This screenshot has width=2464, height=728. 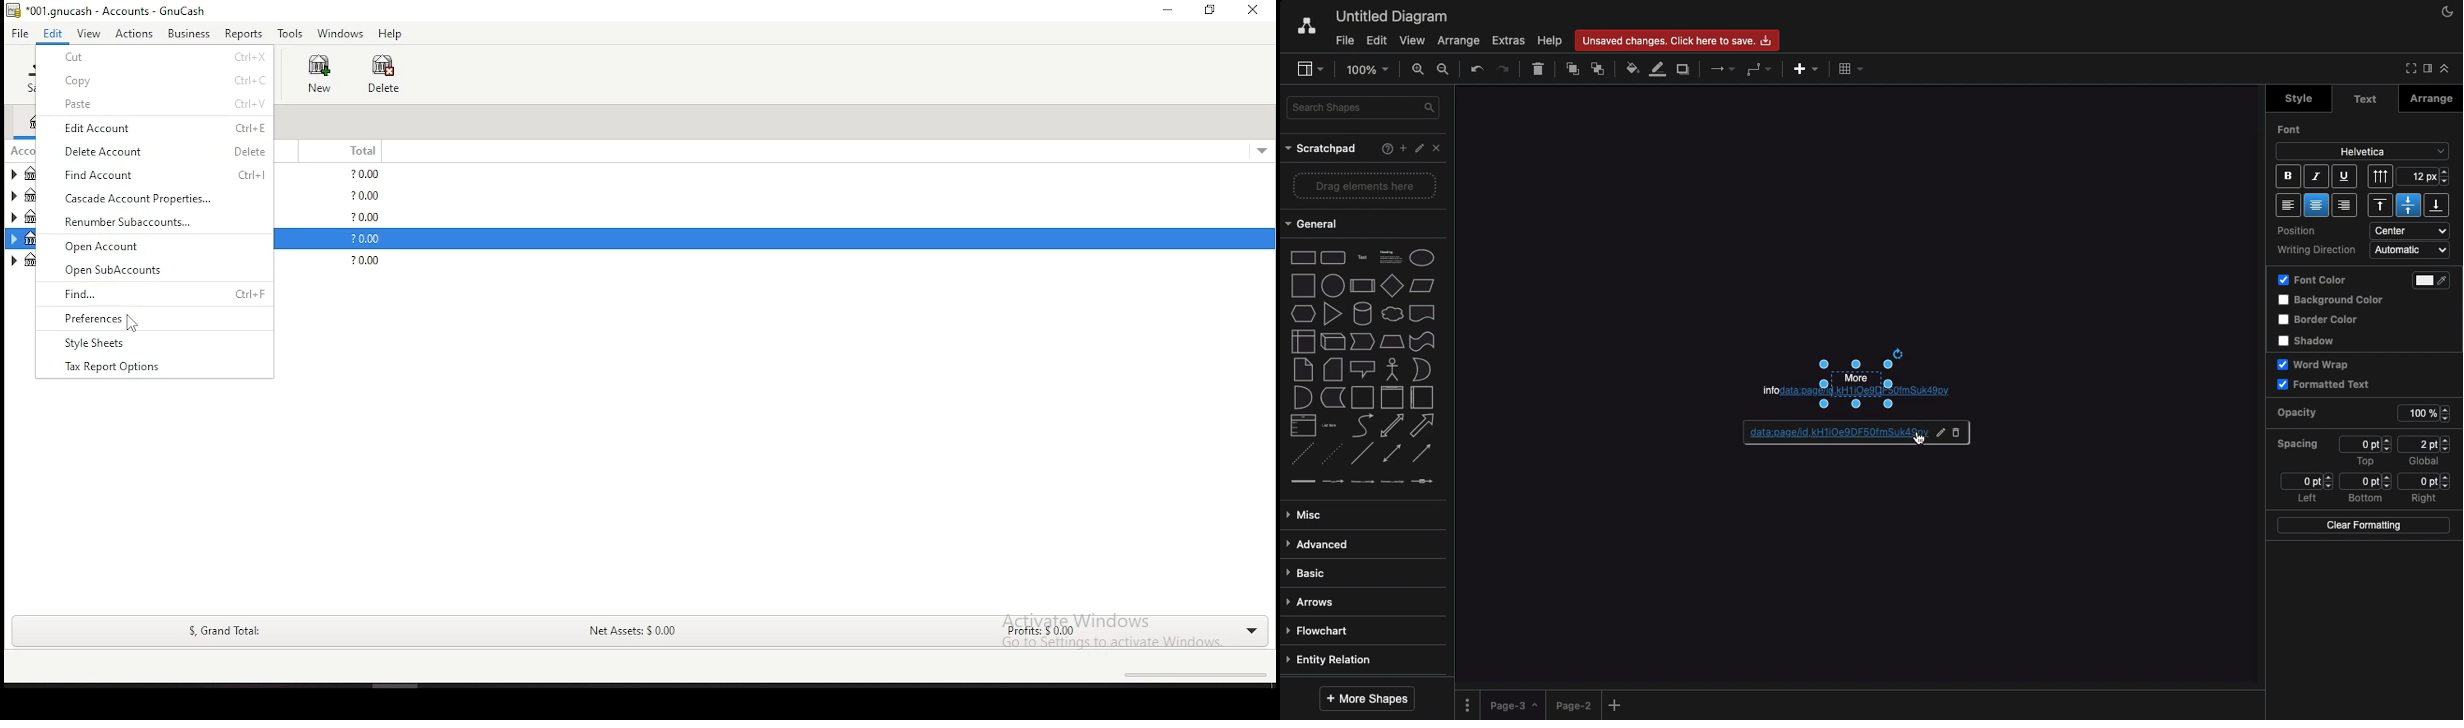 What do you see at coordinates (2288, 205) in the screenshot?
I see `Left aligned` at bounding box center [2288, 205].